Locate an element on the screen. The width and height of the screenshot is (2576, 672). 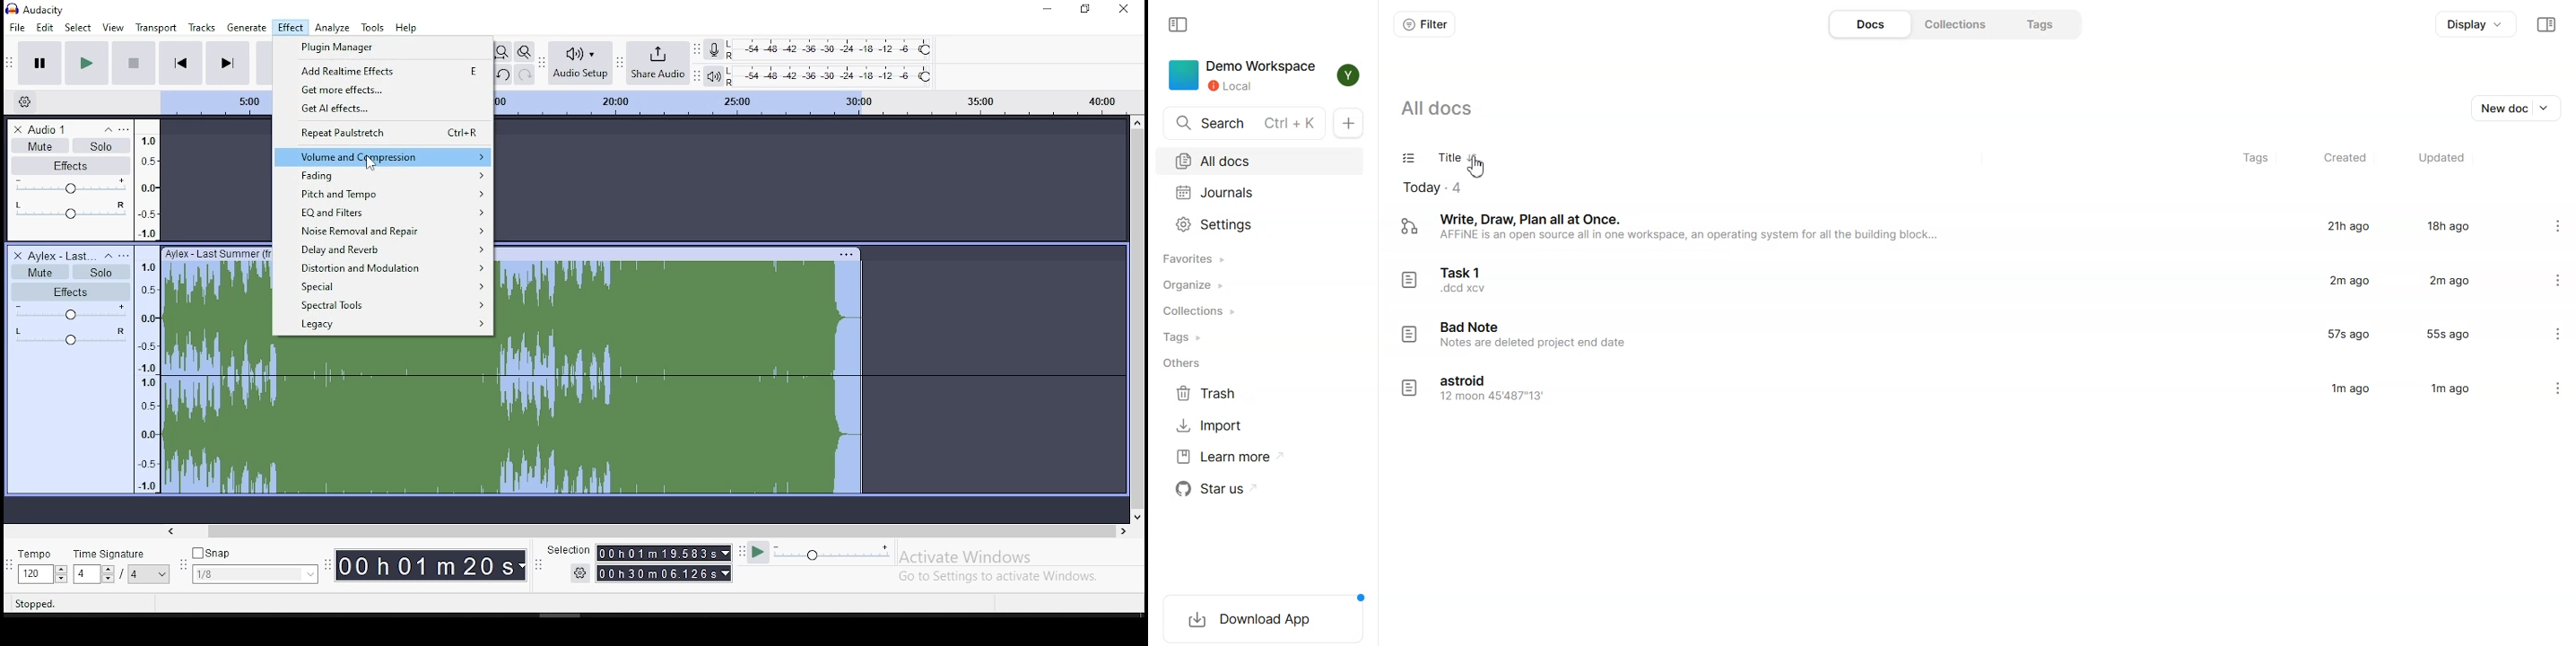
edit is located at coordinates (45, 28).